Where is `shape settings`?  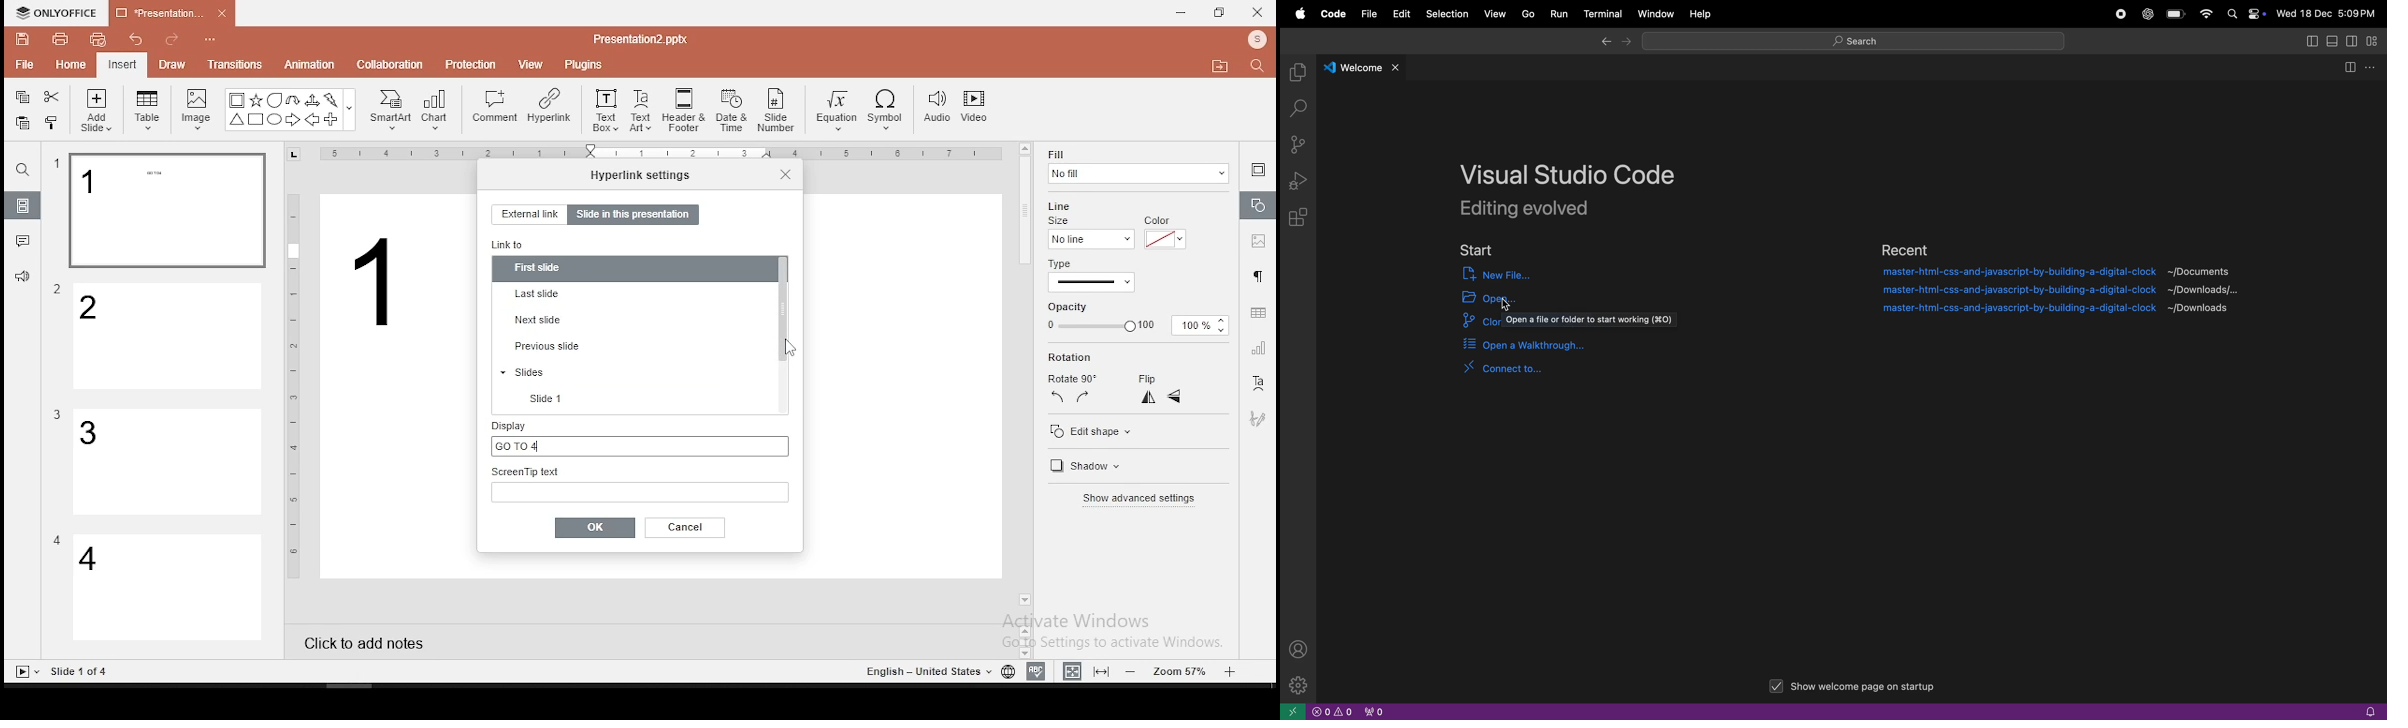 shape settings is located at coordinates (1259, 206).